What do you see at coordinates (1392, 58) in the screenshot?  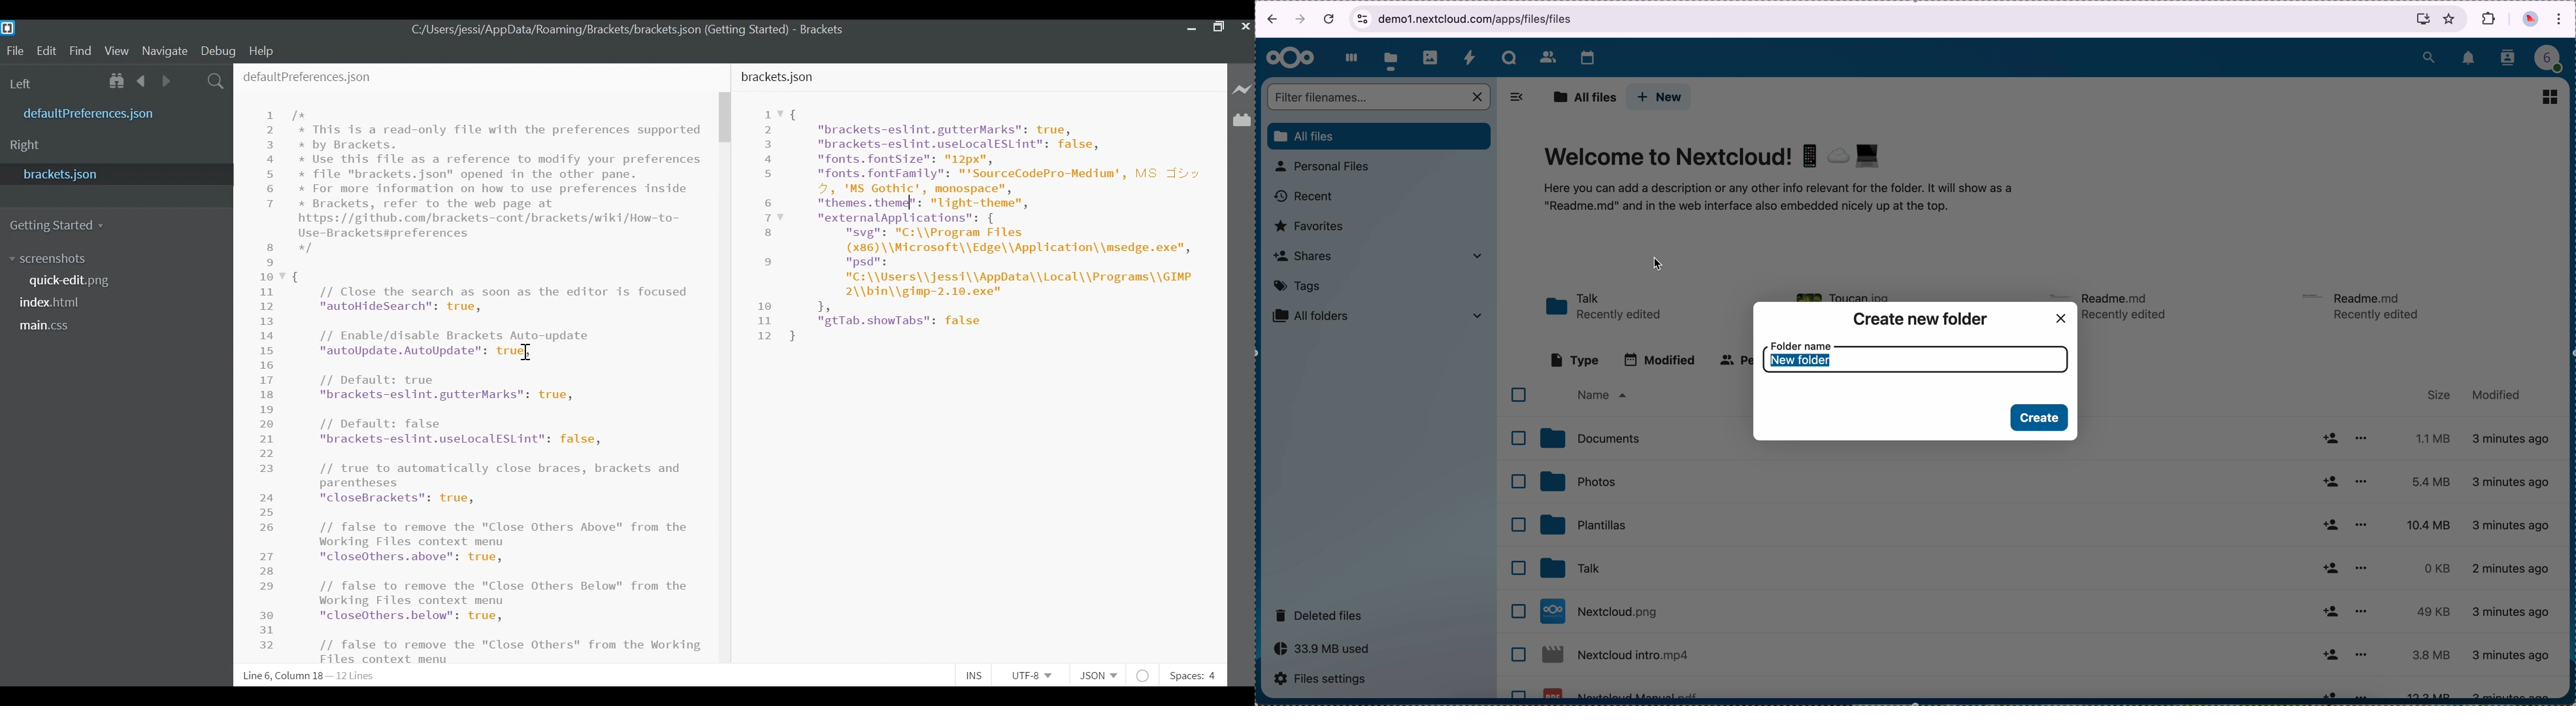 I see `click on files button` at bounding box center [1392, 58].